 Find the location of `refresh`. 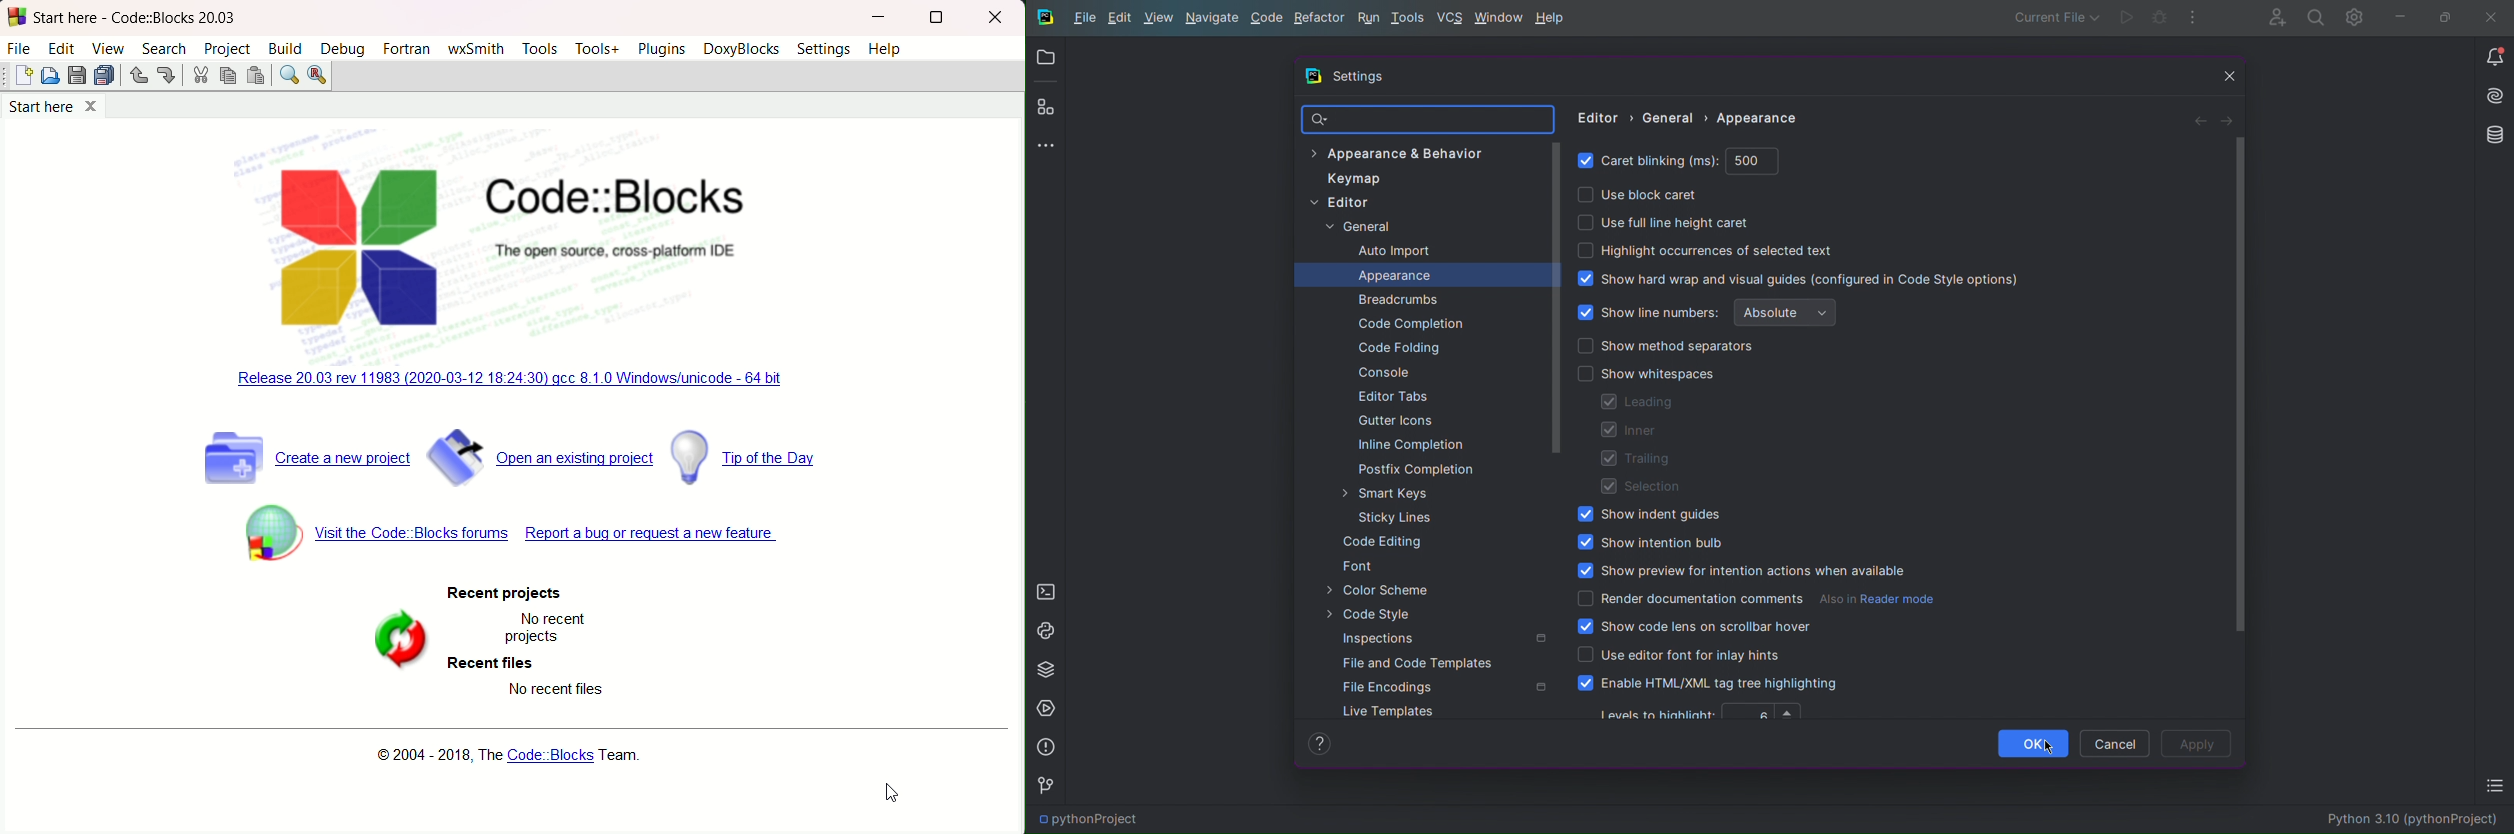

refresh is located at coordinates (400, 636).